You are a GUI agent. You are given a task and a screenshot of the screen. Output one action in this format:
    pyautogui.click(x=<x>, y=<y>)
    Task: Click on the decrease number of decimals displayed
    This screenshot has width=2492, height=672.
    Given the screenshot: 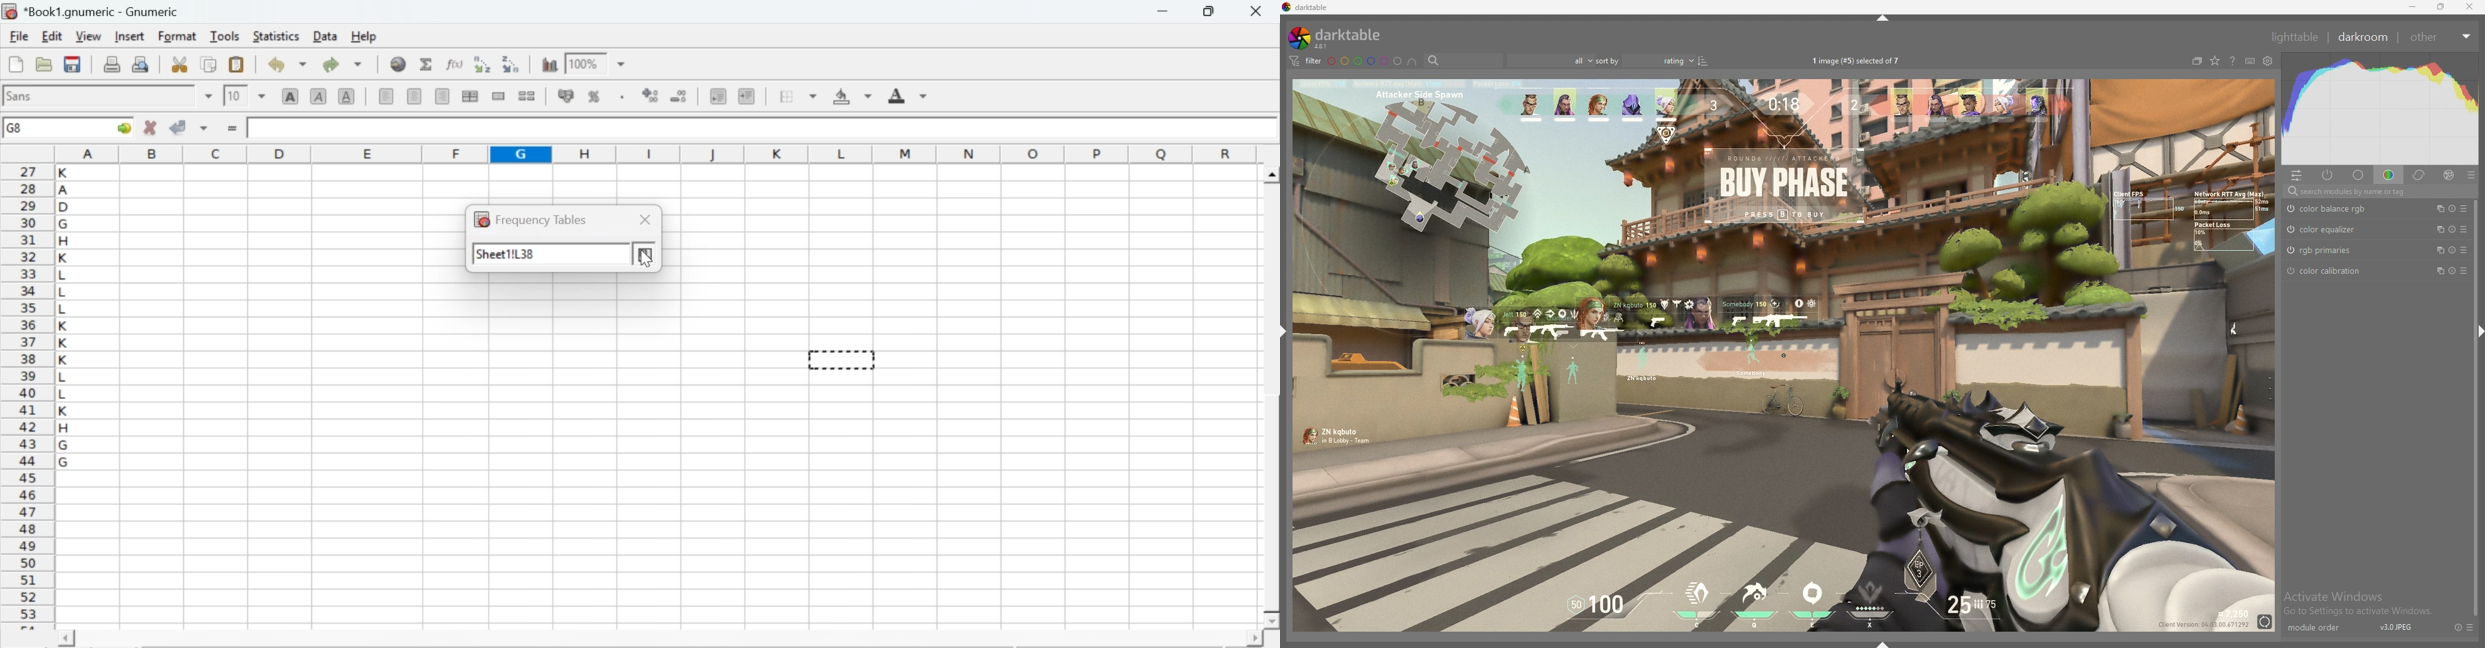 What is the action you would take?
    pyautogui.click(x=650, y=96)
    